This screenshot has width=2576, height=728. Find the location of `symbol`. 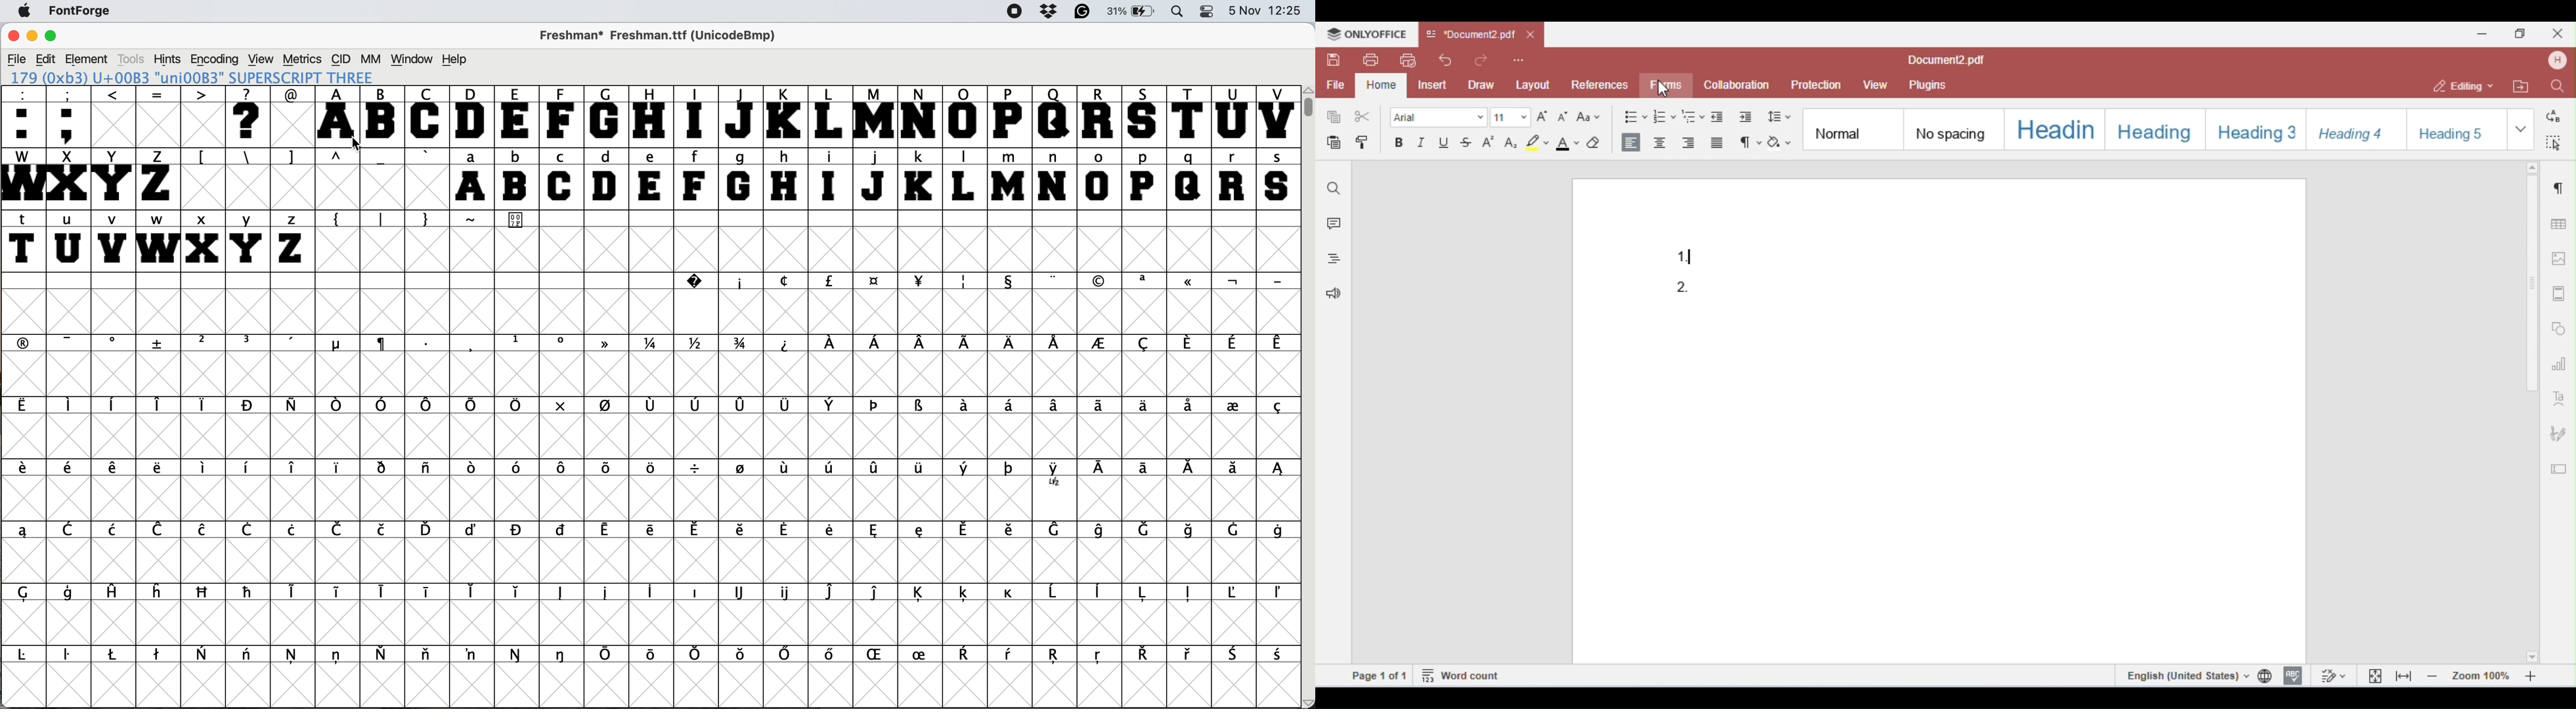

symbol is located at coordinates (1056, 407).